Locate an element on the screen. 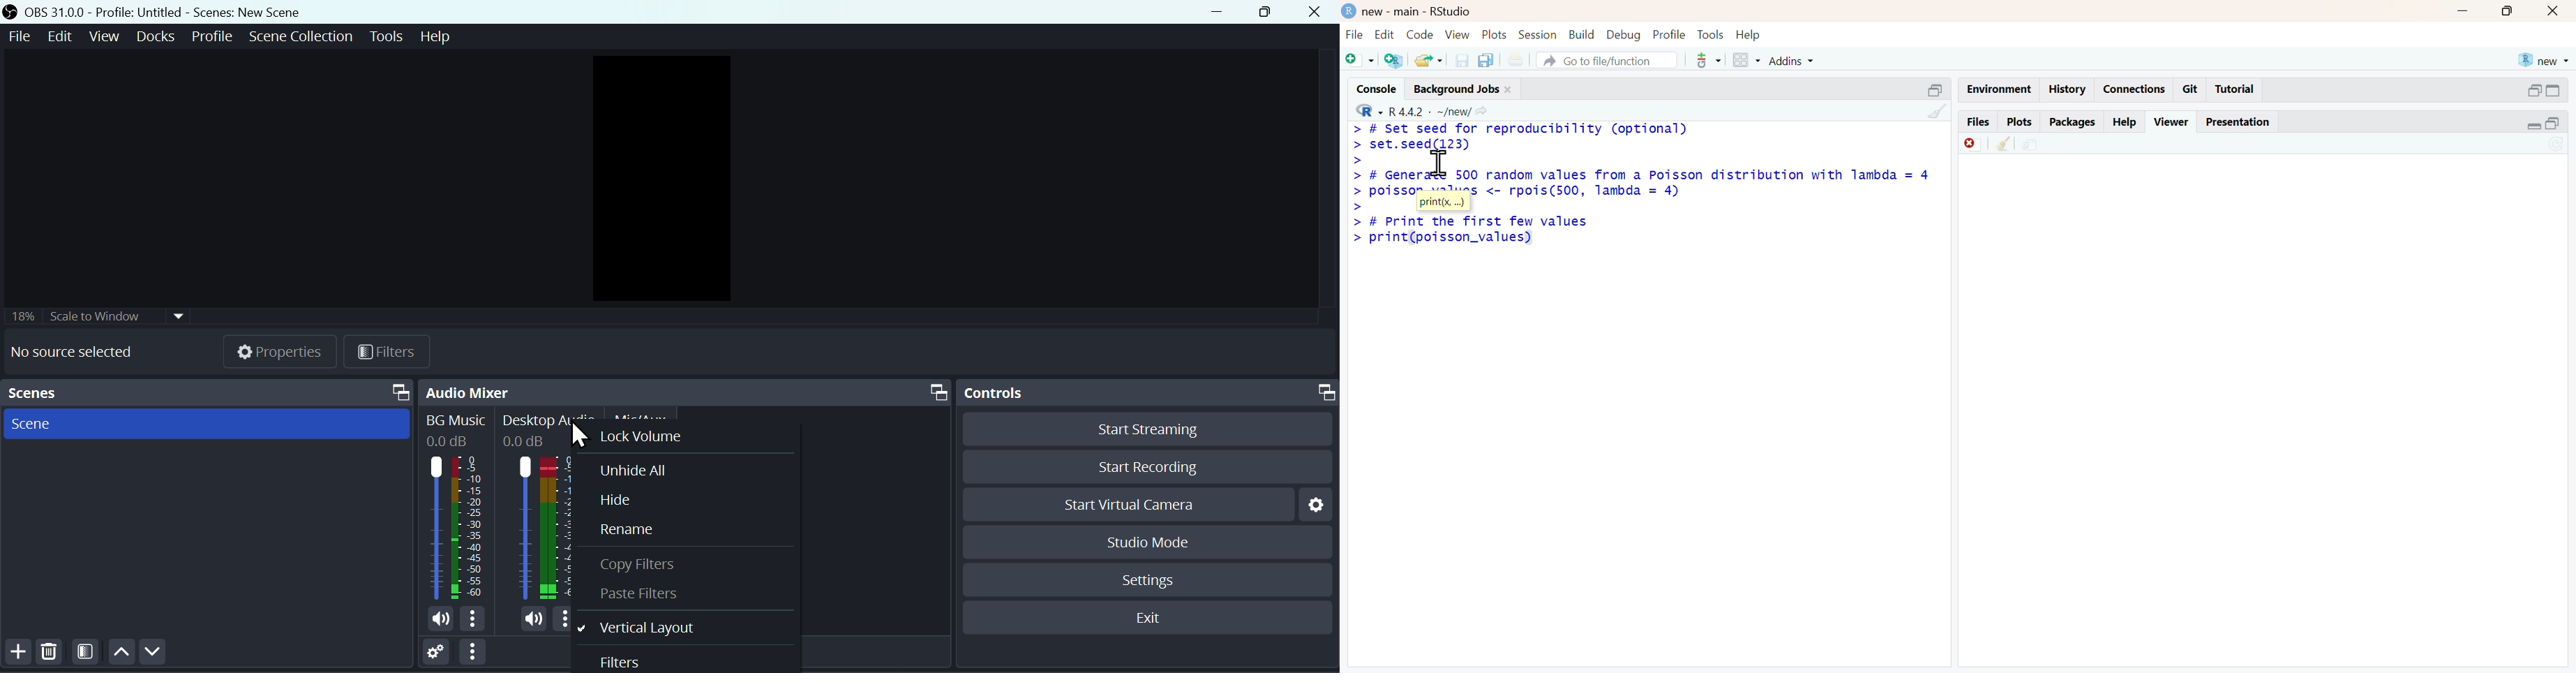 This screenshot has width=2576, height=700. go to file/function is located at coordinates (1608, 60).